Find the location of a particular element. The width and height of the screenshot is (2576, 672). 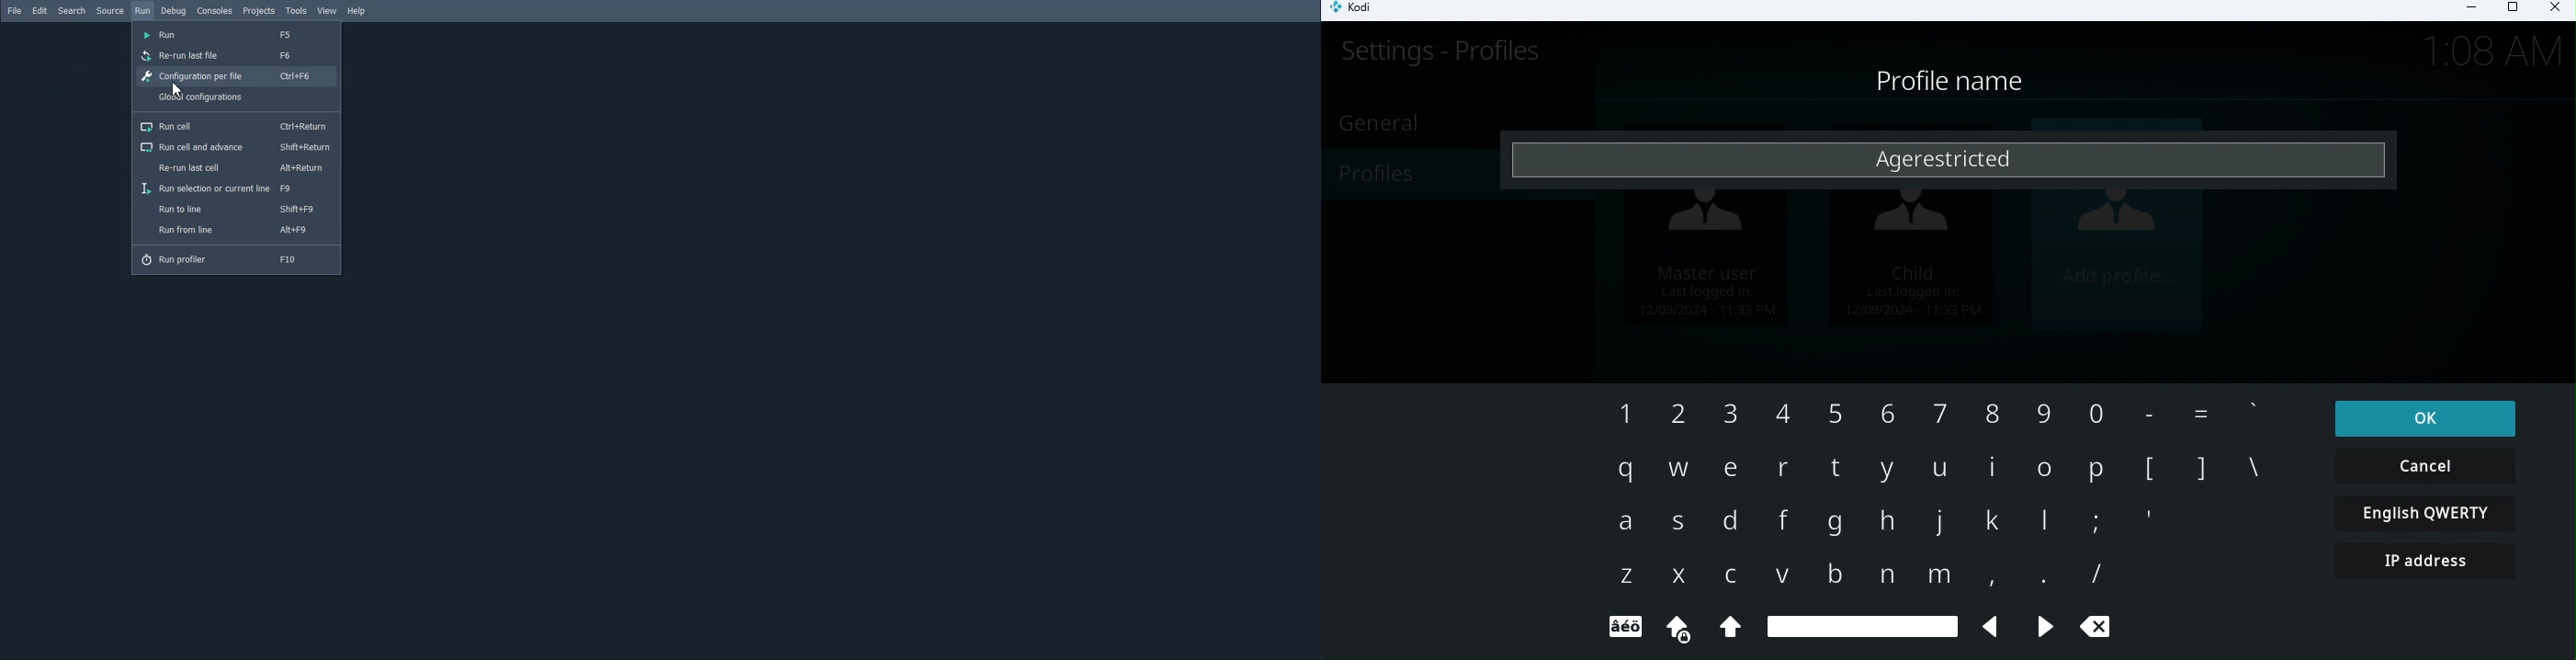

Debug is located at coordinates (174, 10).